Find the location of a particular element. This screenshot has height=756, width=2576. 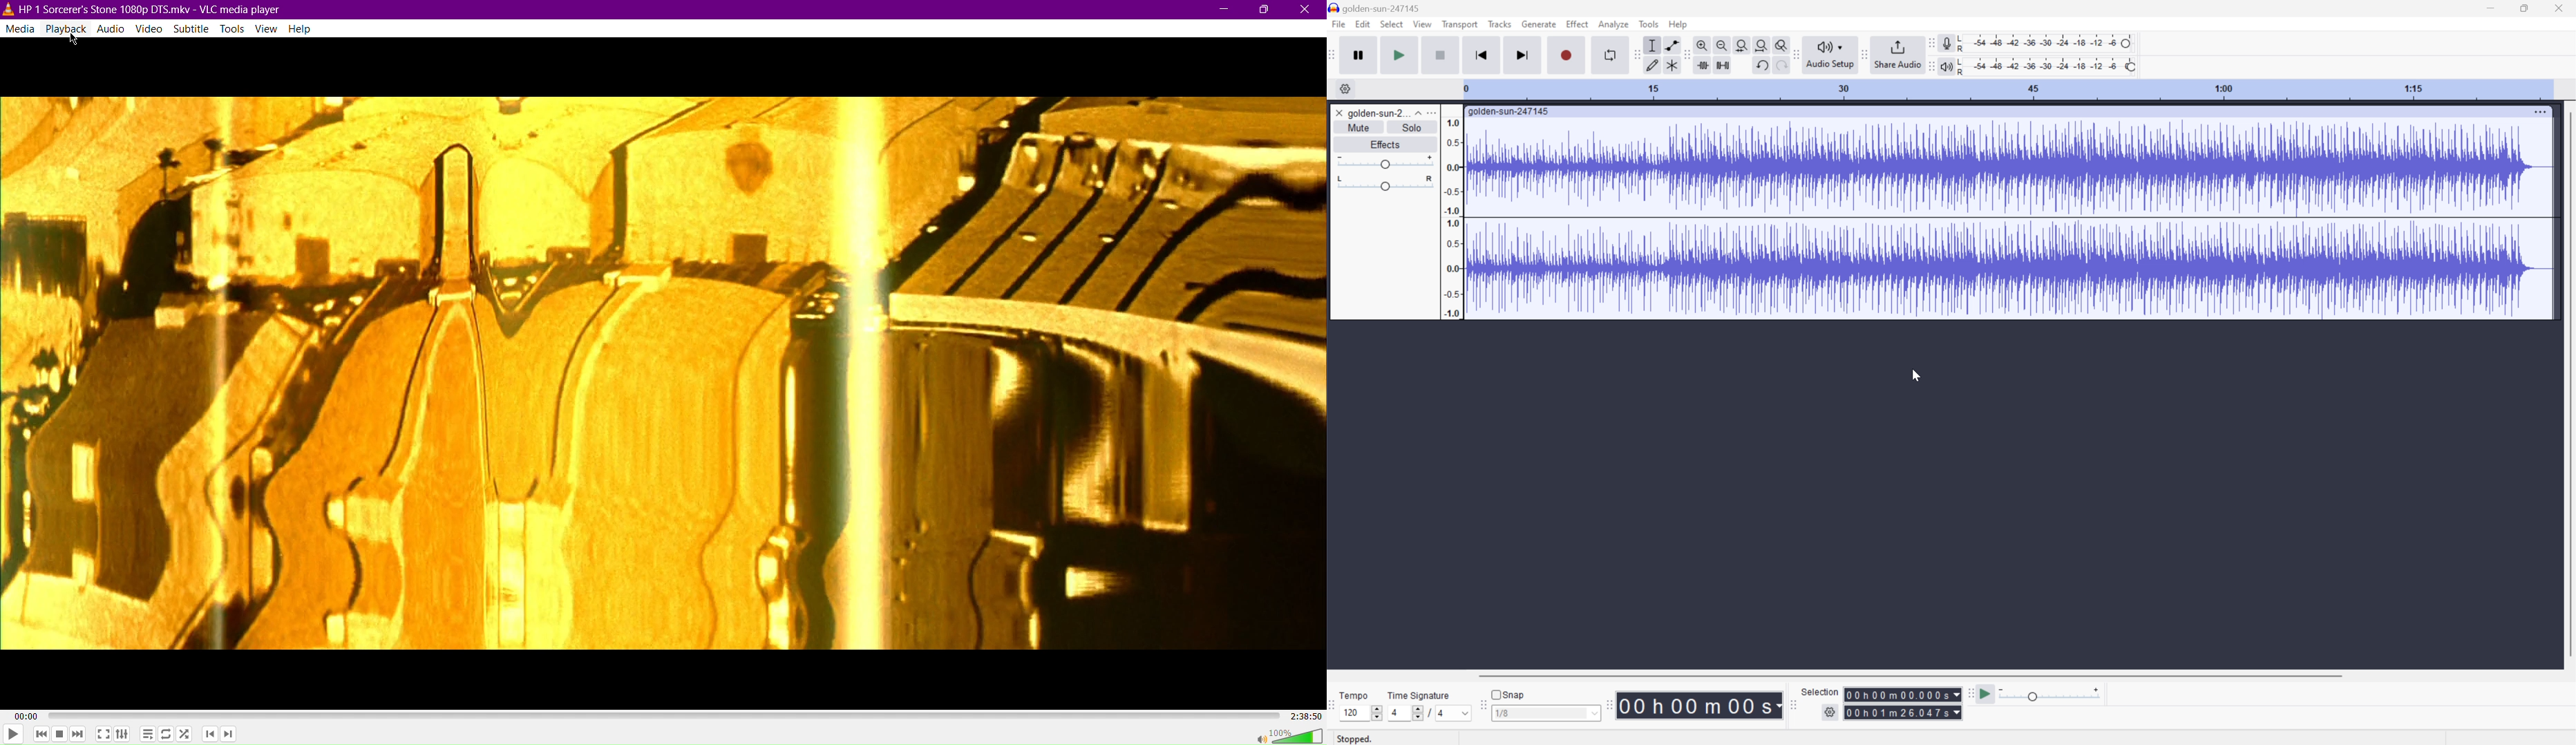

Edit is located at coordinates (1362, 23).